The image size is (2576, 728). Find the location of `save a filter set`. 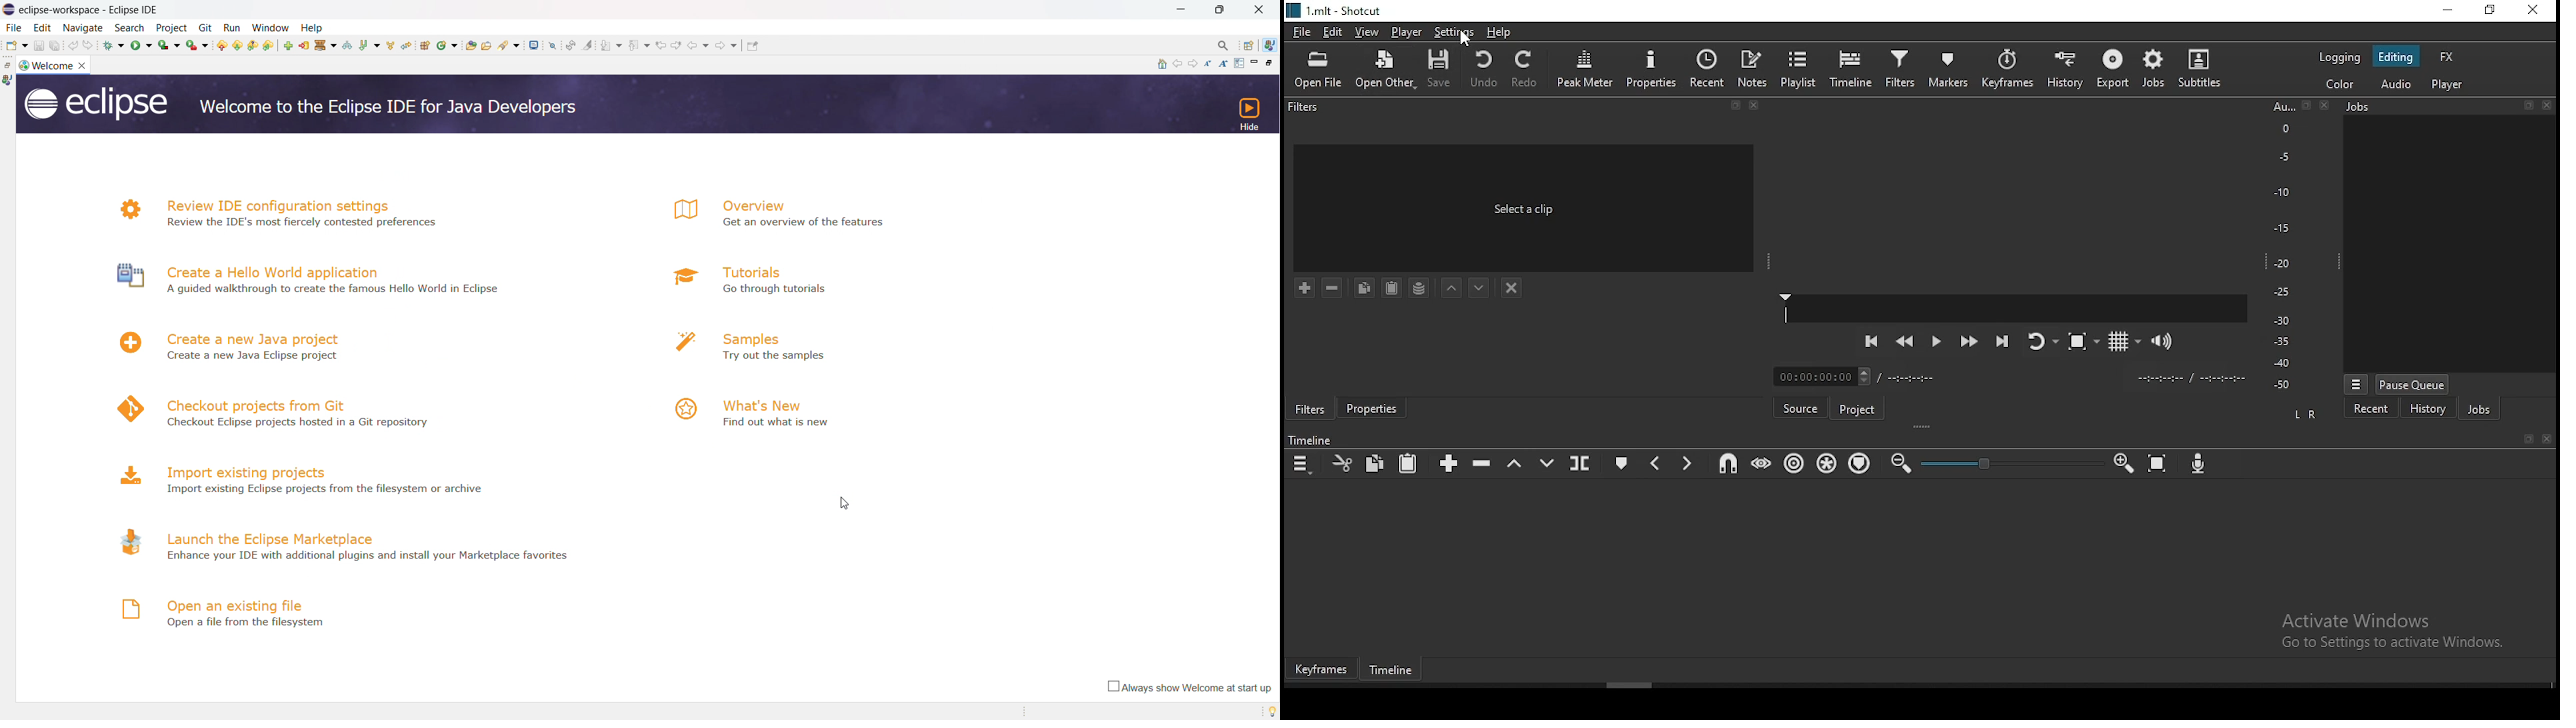

save a filter set is located at coordinates (1419, 288).